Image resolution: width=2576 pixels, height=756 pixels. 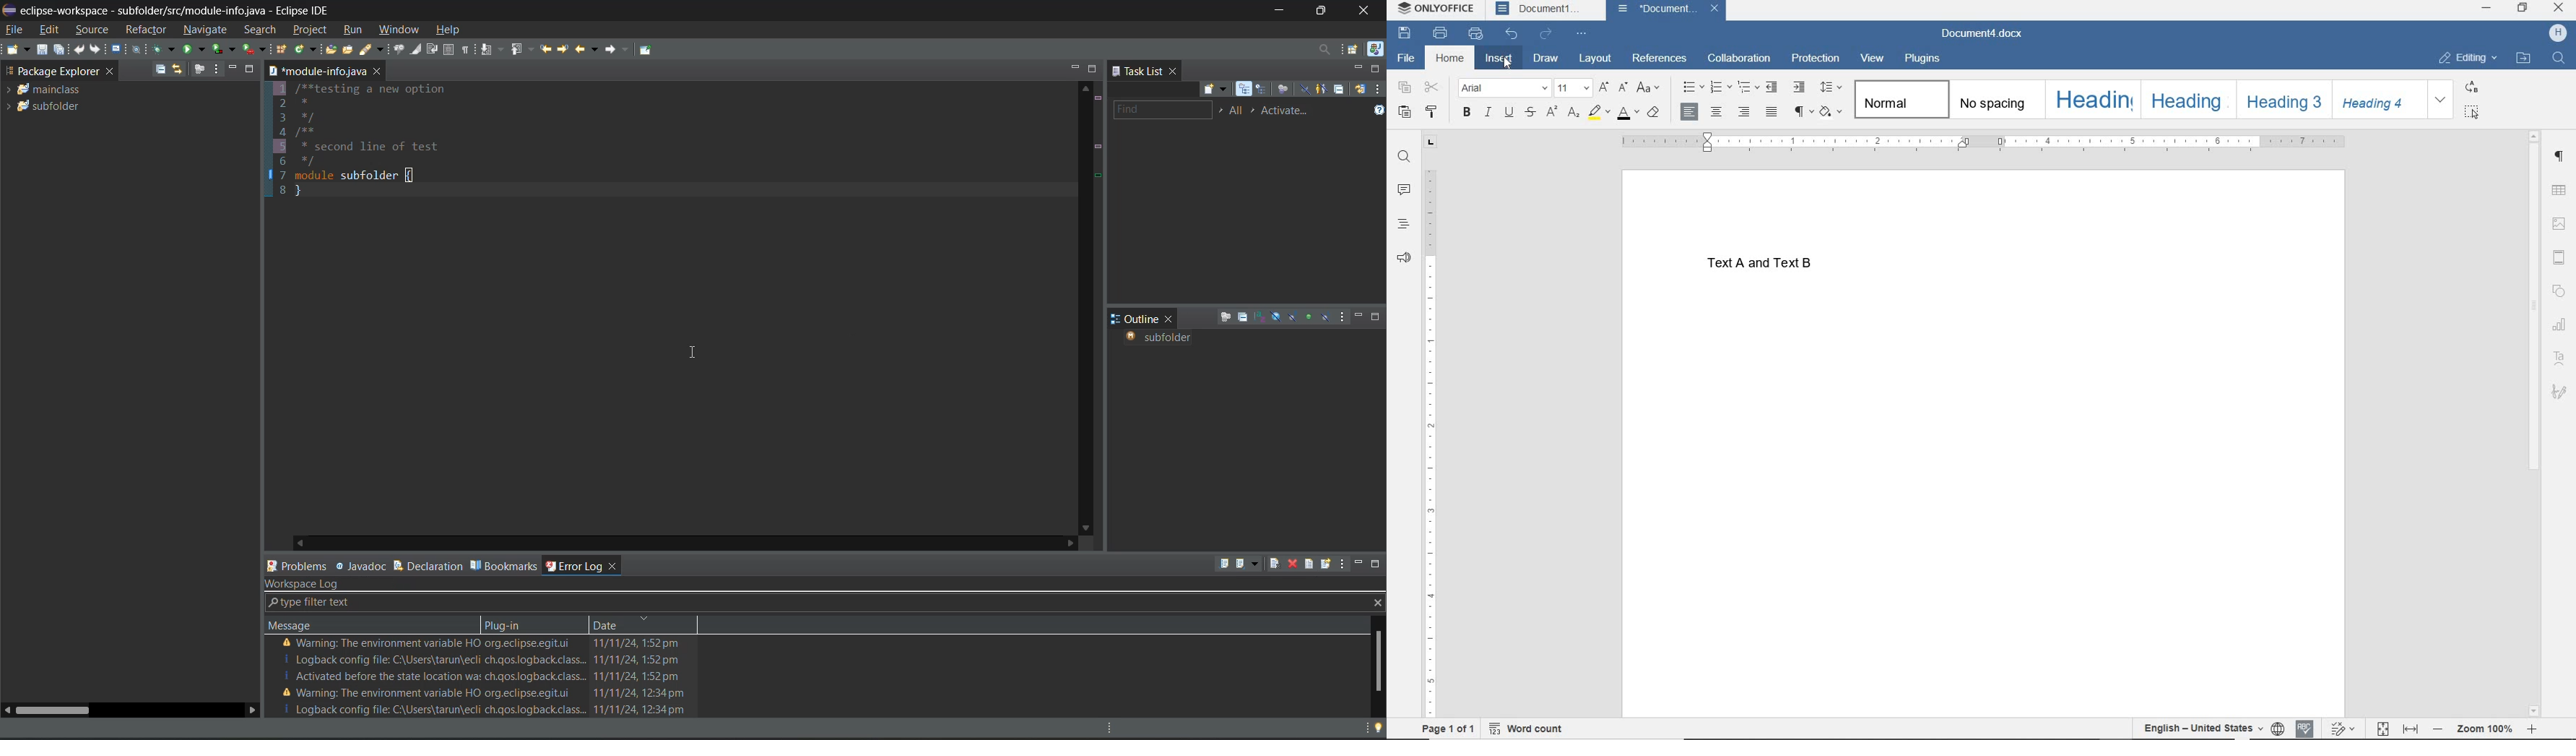 I want to click on task list, so click(x=1136, y=70).